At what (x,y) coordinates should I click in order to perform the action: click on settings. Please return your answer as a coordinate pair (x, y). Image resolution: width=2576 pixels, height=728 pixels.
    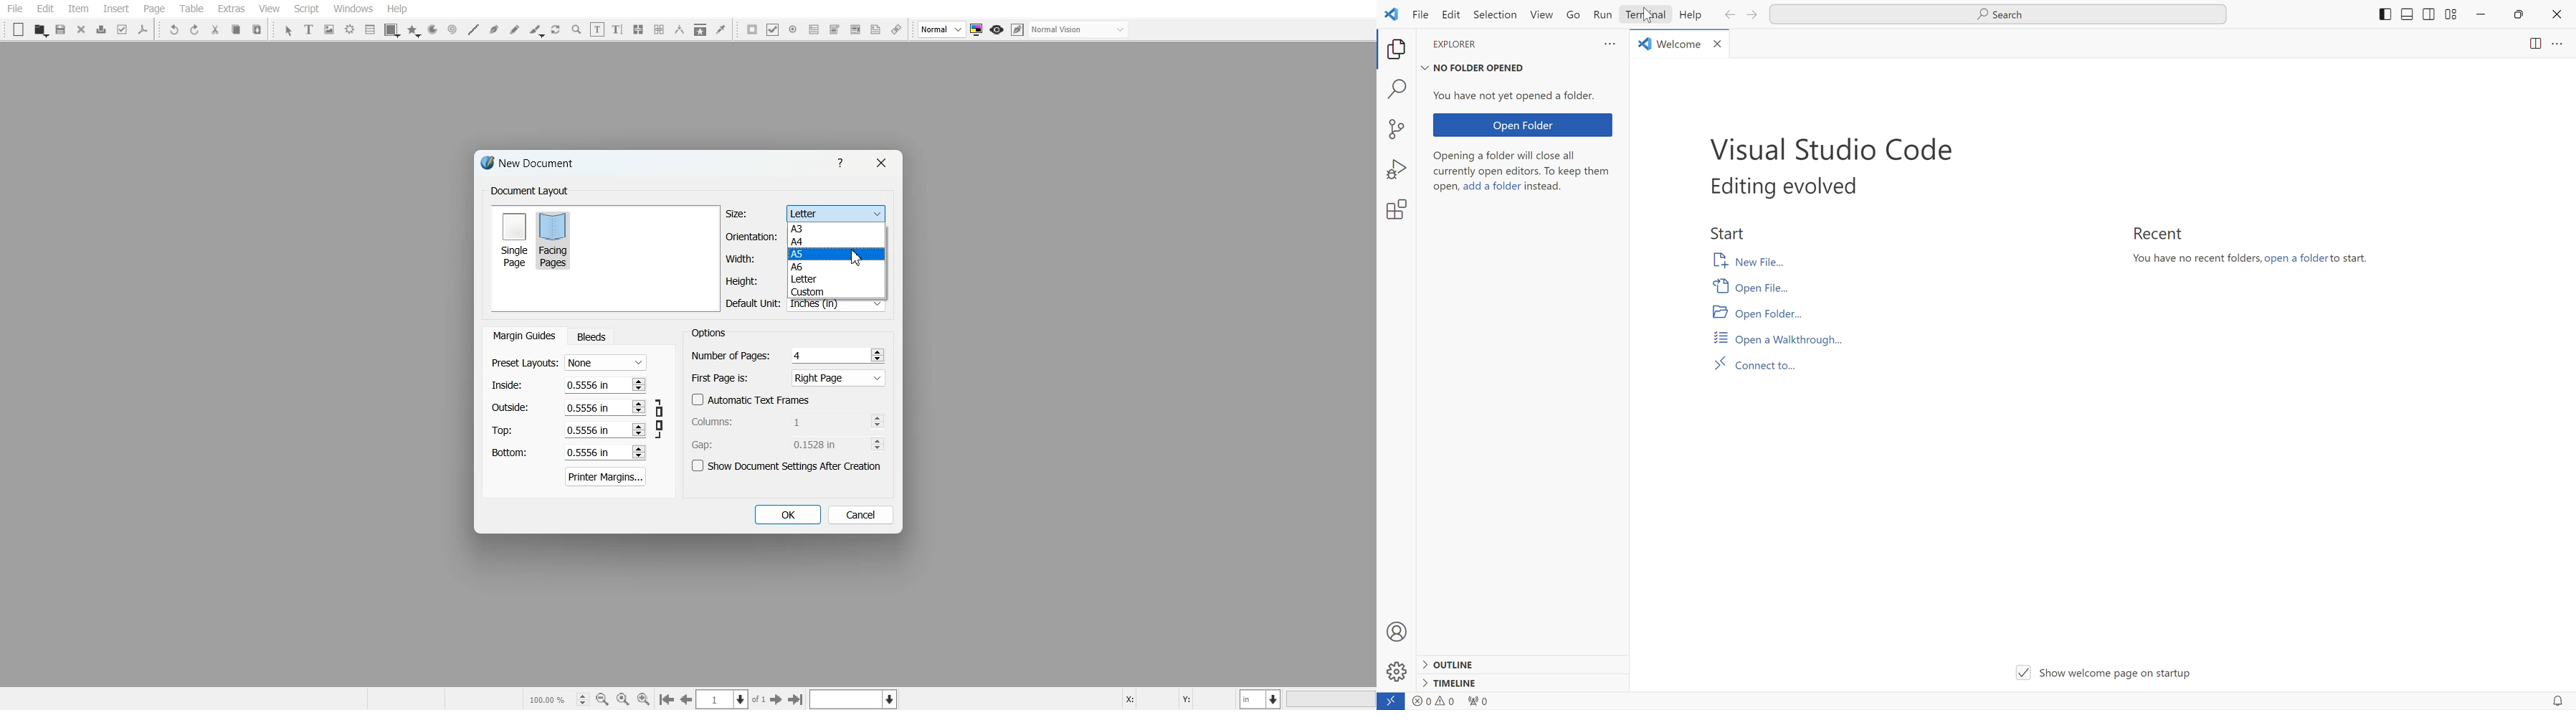
    Looking at the image, I should click on (1397, 675).